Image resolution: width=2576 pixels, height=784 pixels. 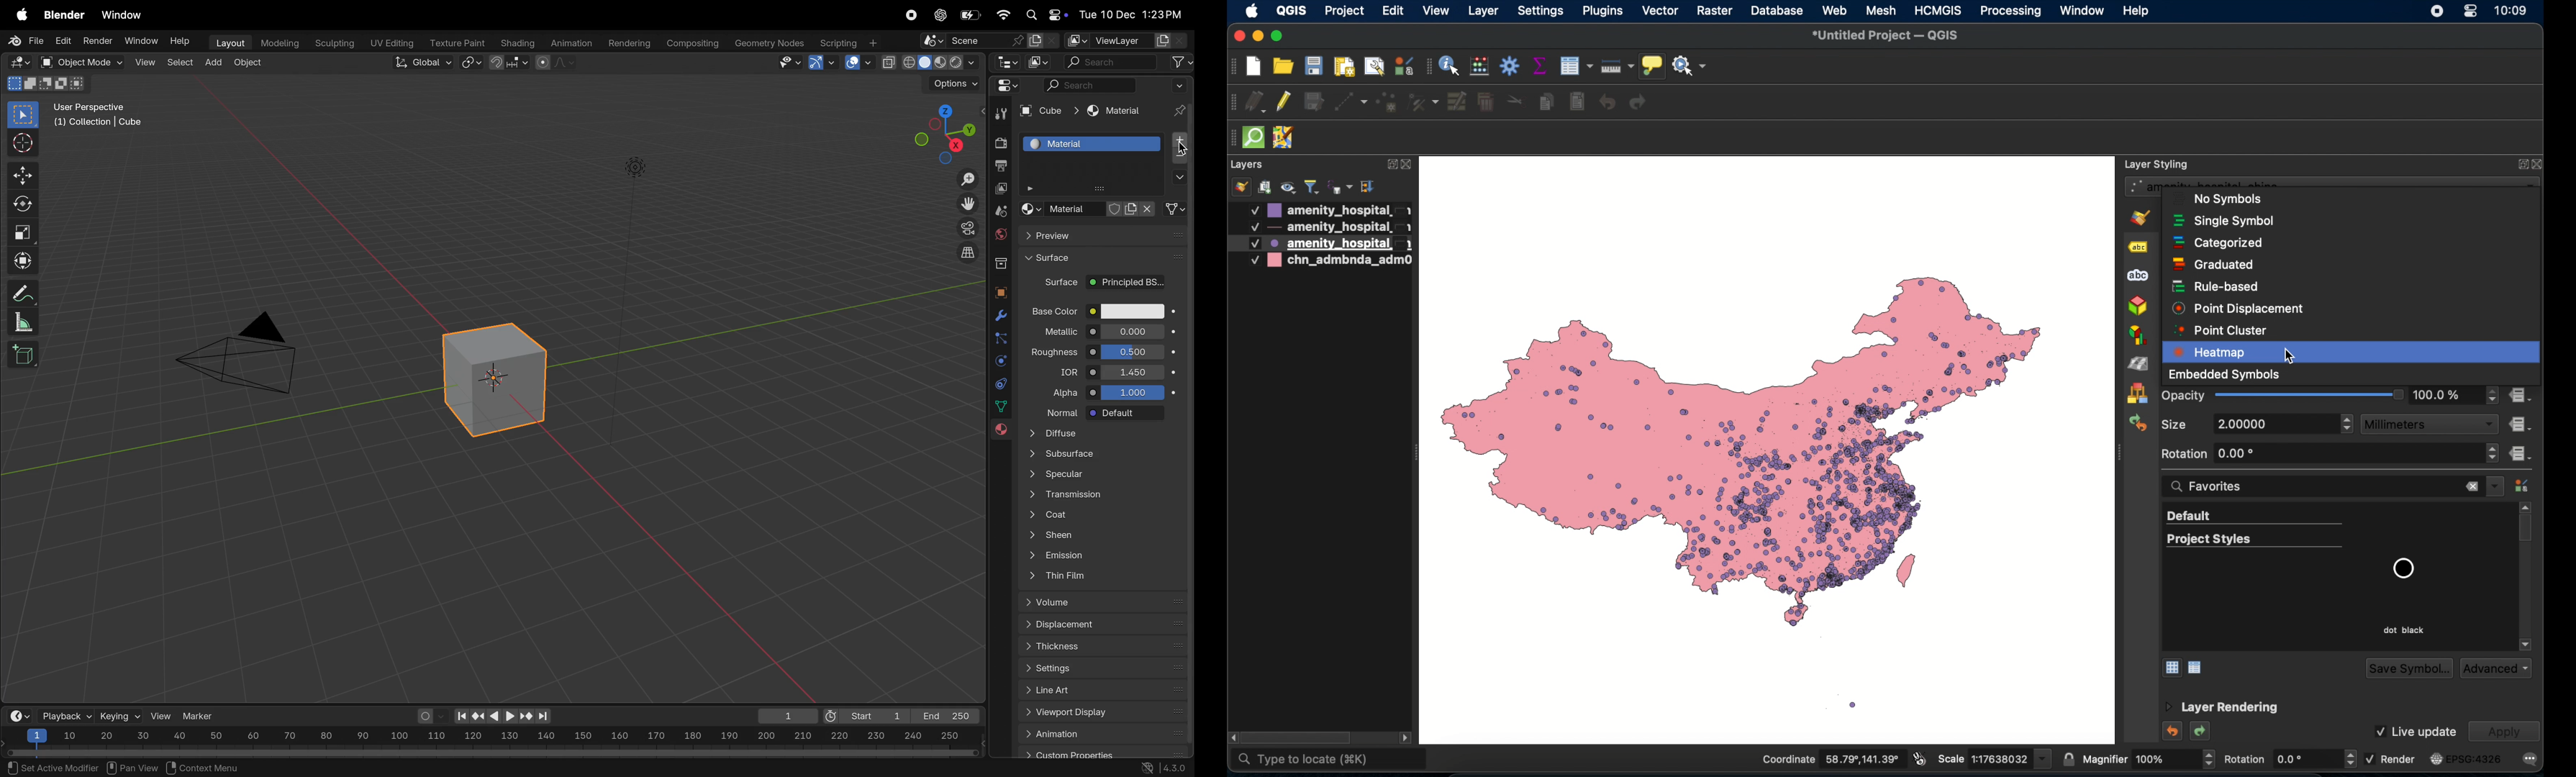 What do you see at coordinates (1280, 37) in the screenshot?
I see `maximize` at bounding box center [1280, 37].